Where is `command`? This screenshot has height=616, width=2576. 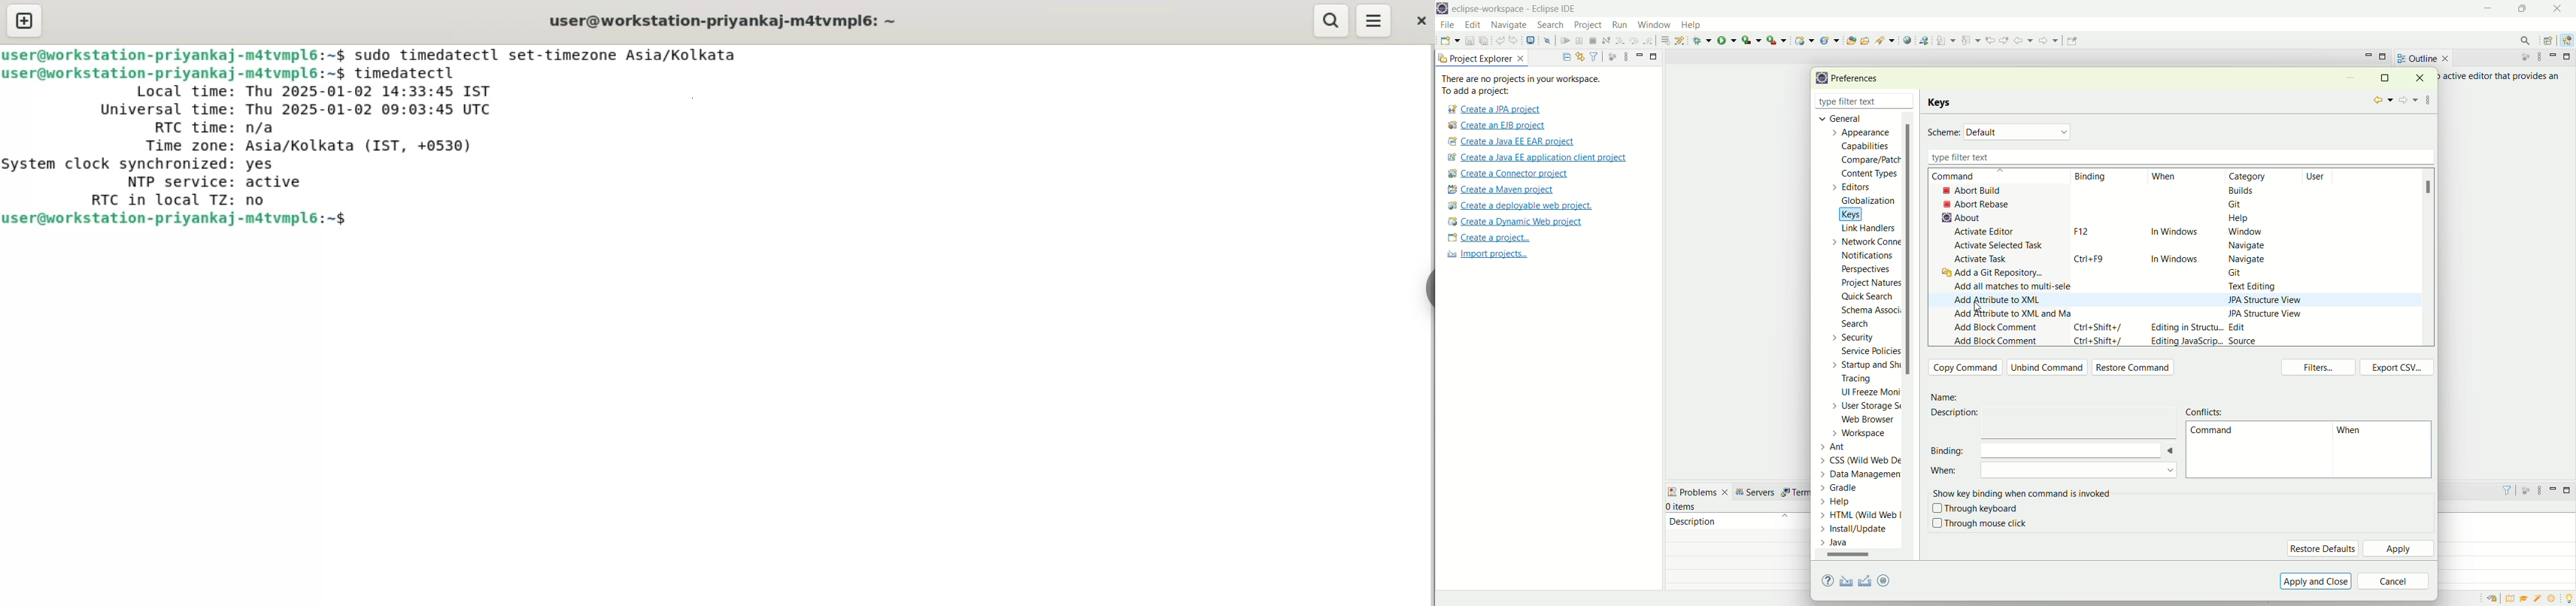
command is located at coordinates (2211, 433).